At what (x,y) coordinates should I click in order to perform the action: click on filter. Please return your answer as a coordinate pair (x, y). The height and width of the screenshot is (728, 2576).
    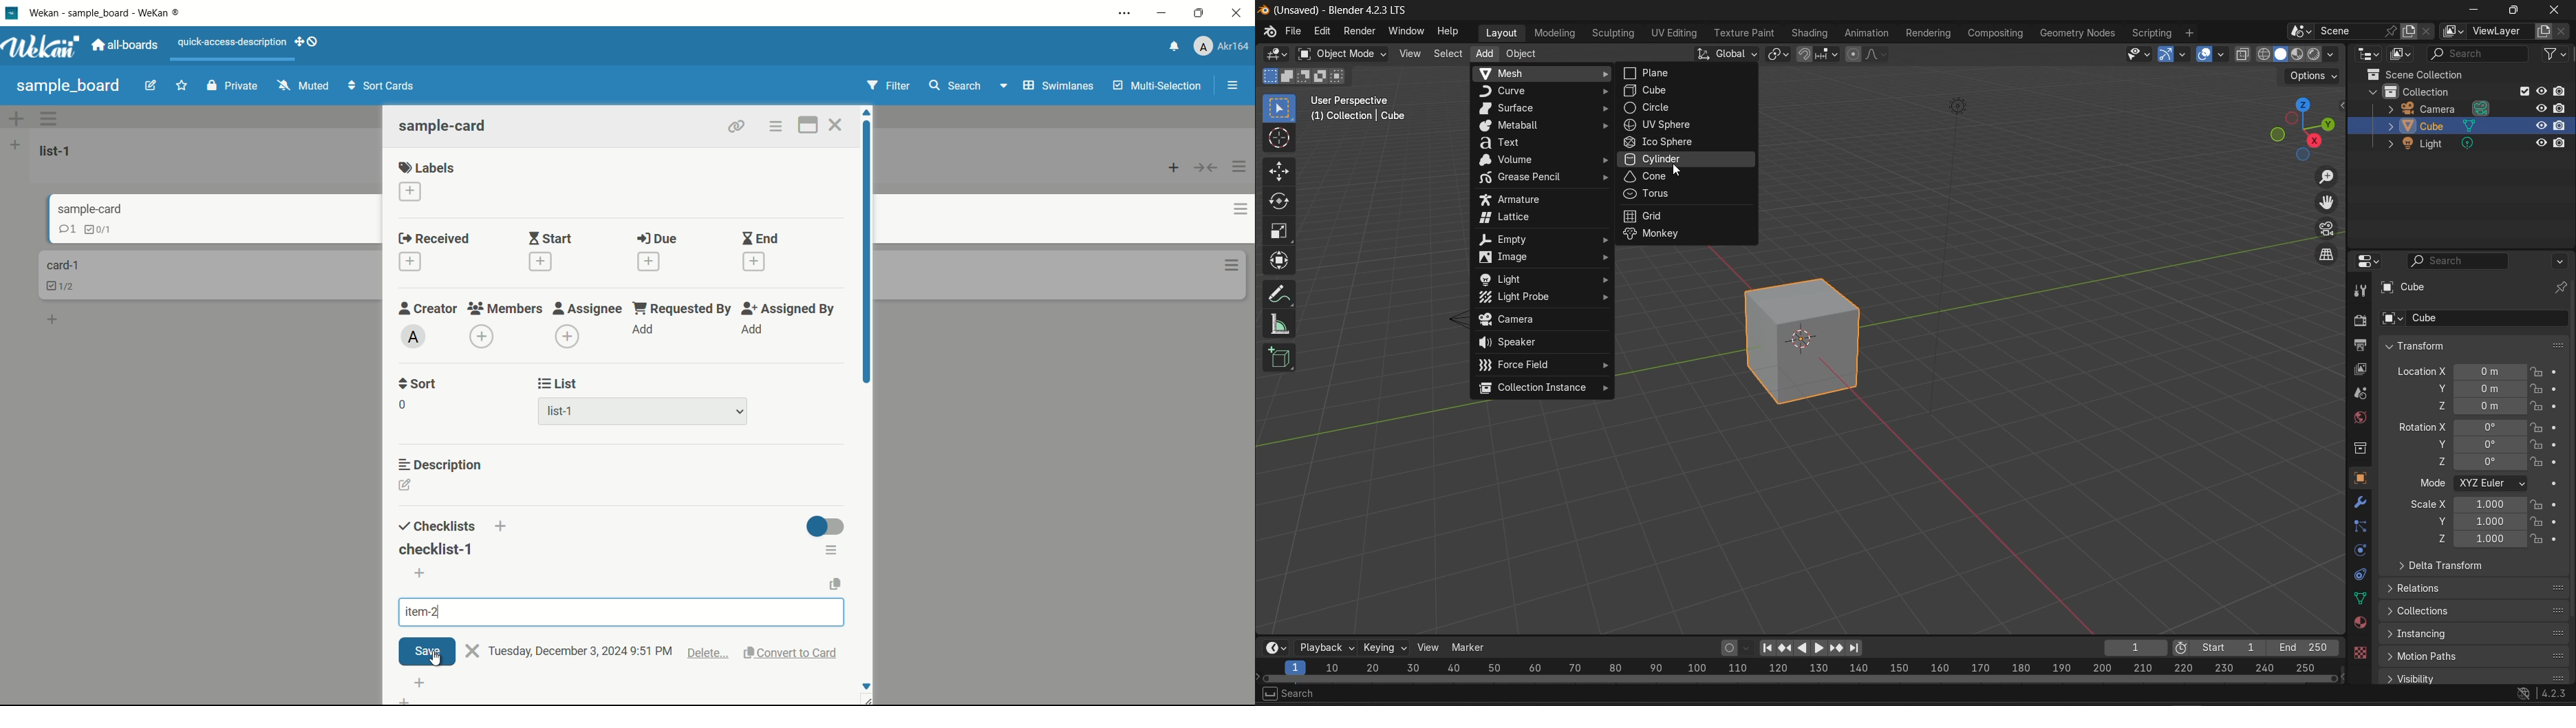
    Looking at the image, I should click on (888, 85).